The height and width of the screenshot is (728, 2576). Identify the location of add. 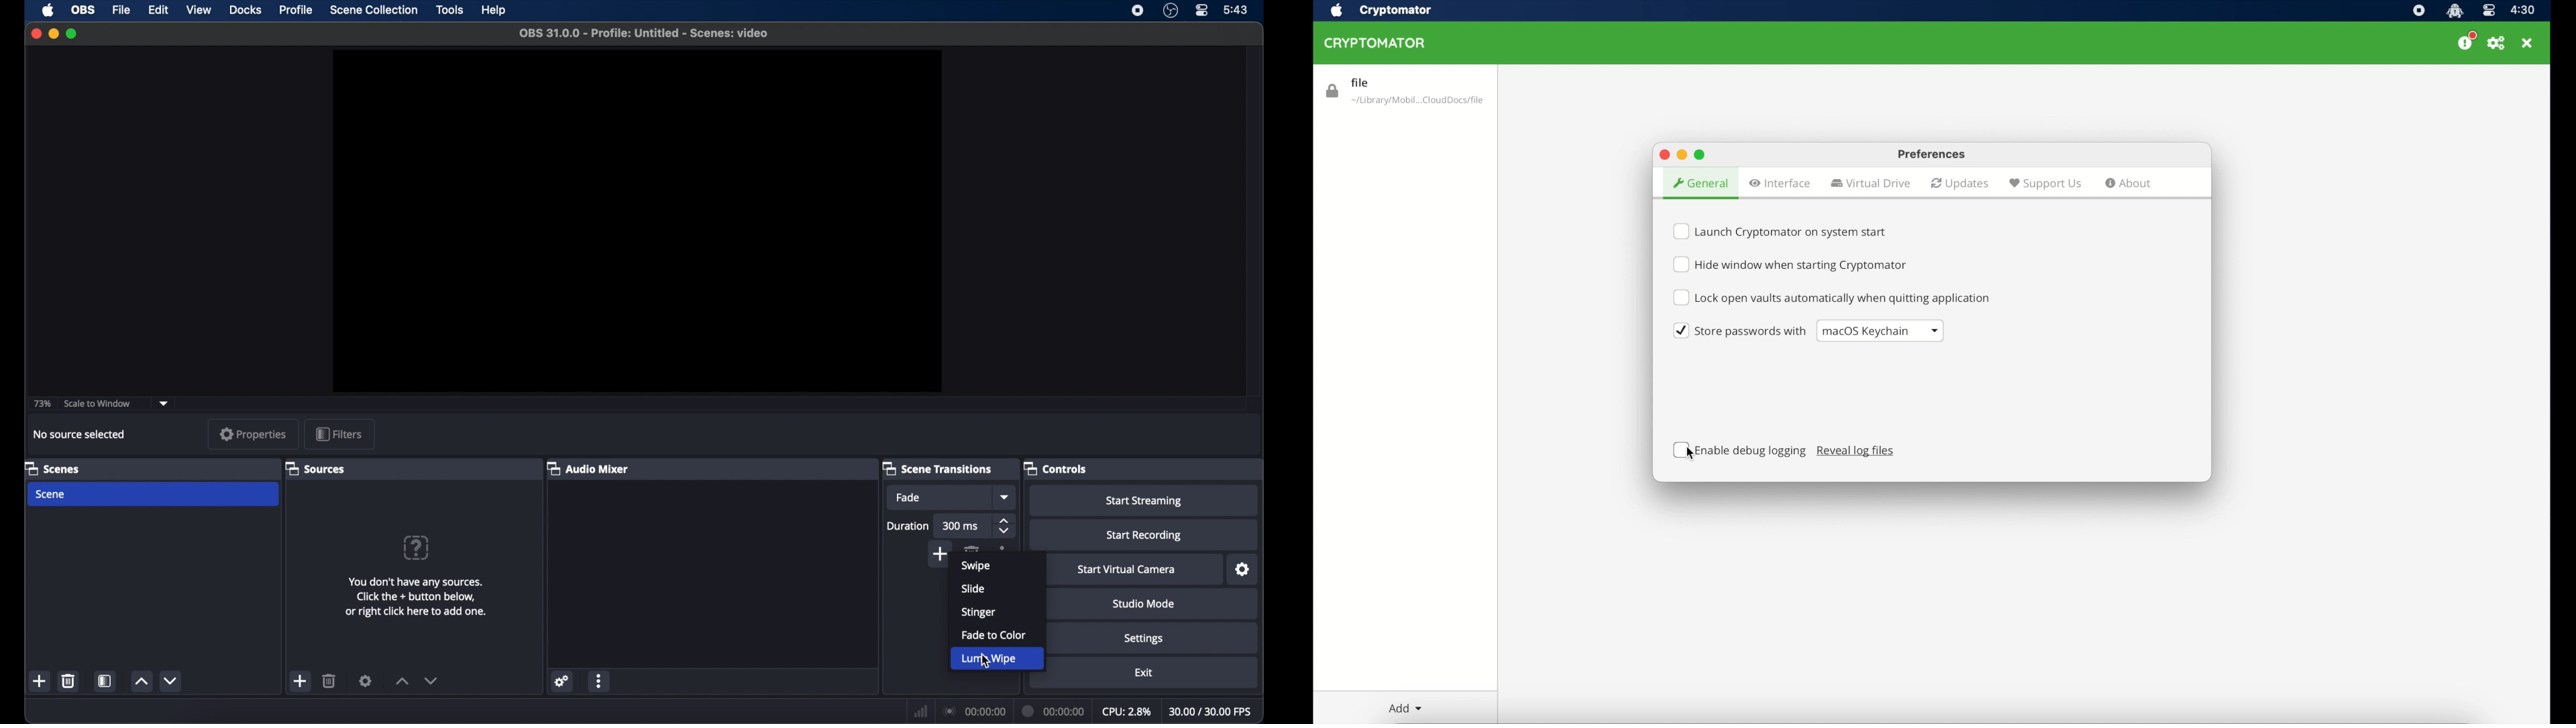
(941, 556).